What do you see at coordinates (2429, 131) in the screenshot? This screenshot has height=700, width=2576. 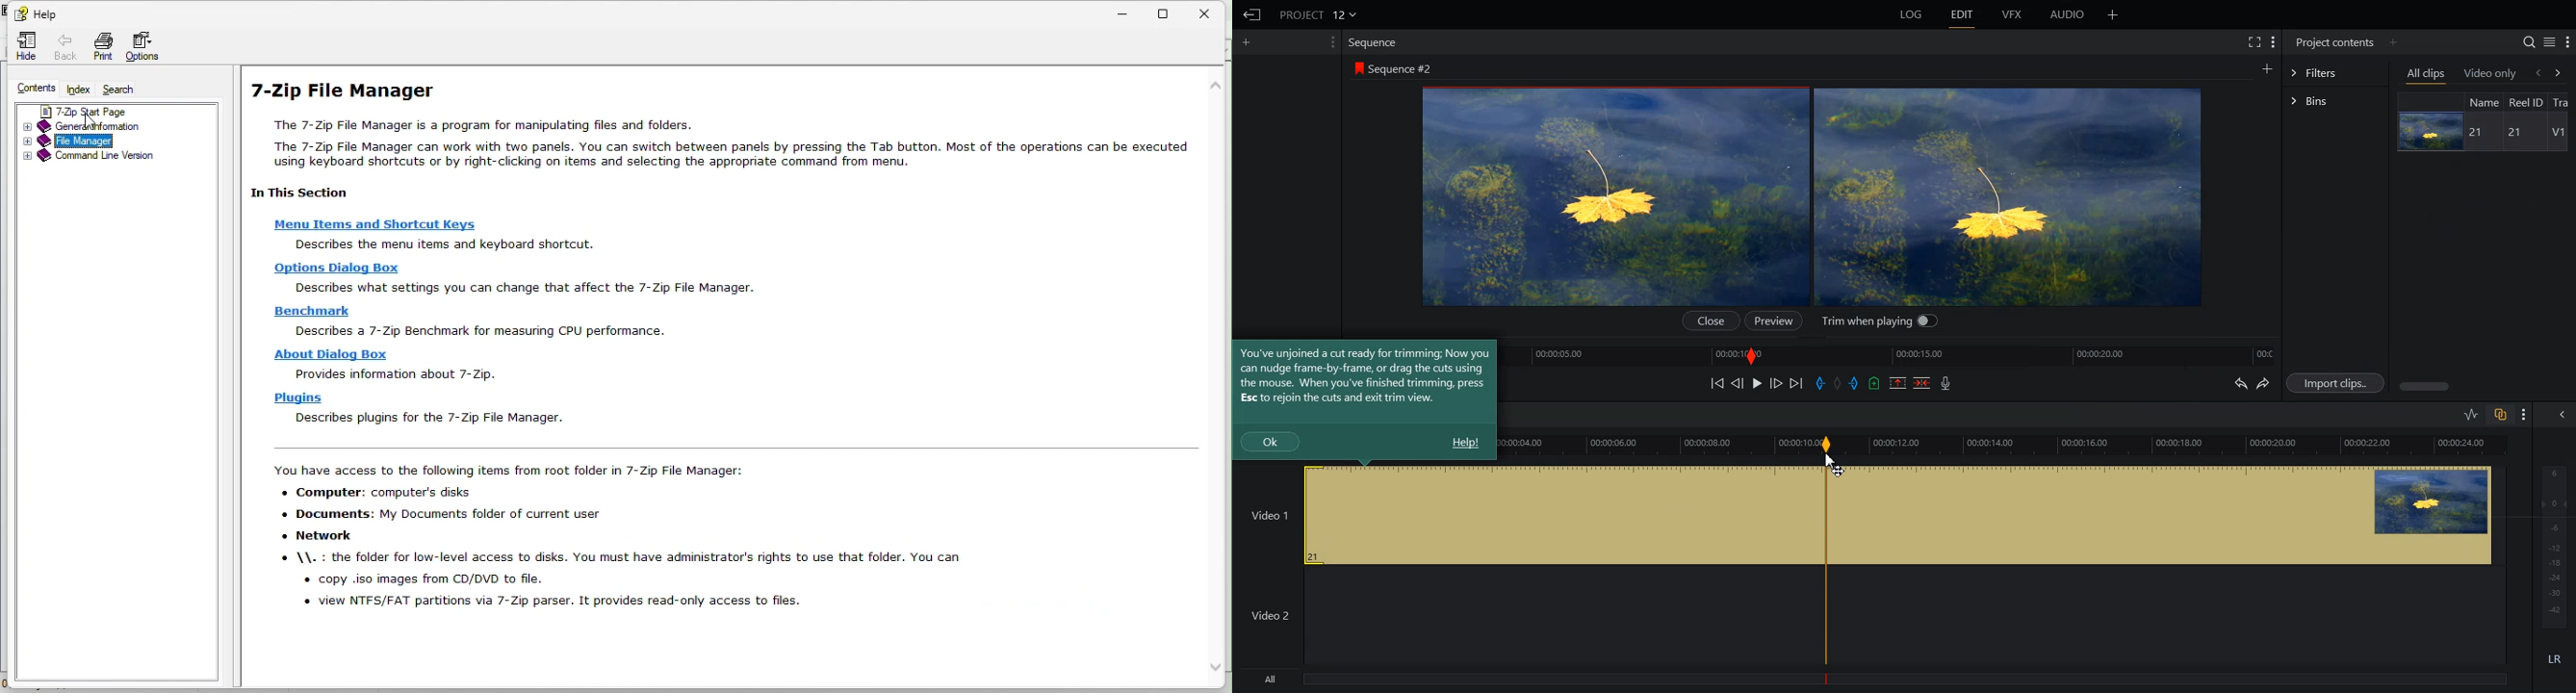 I see `Image` at bounding box center [2429, 131].